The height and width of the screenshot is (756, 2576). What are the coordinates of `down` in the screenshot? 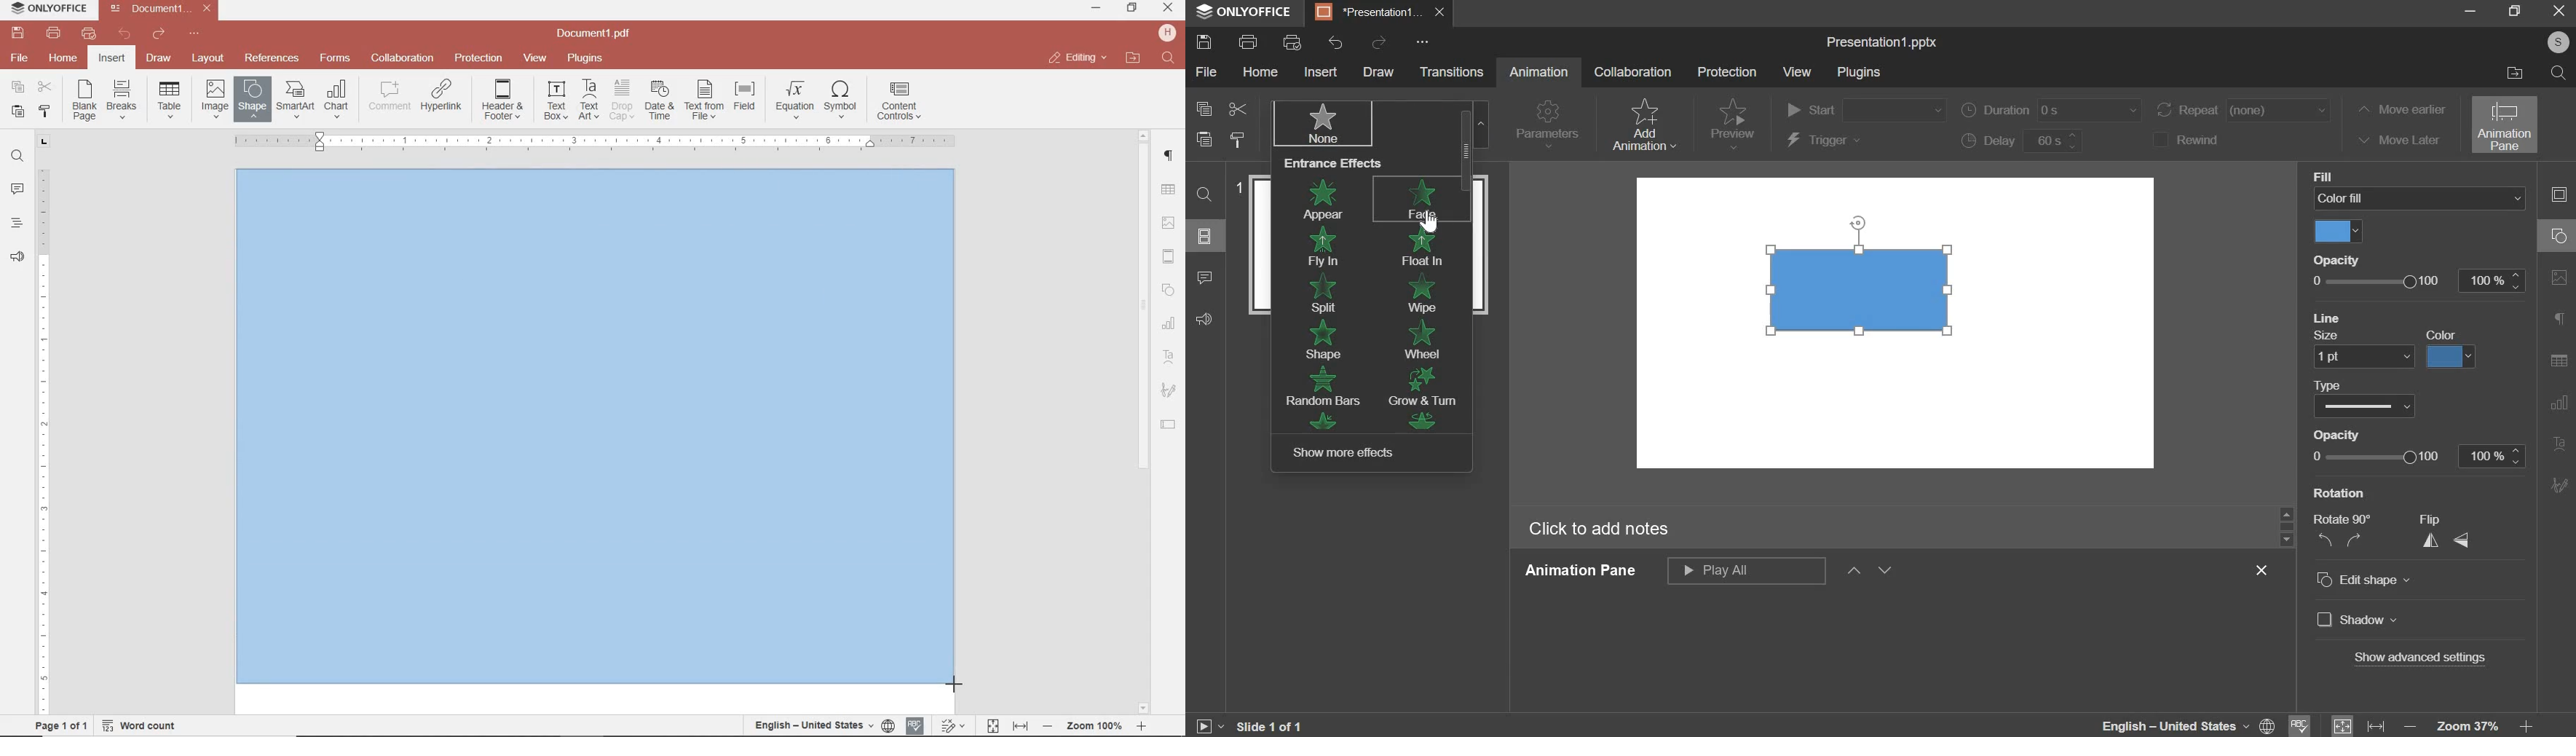 It's located at (1886, 572).